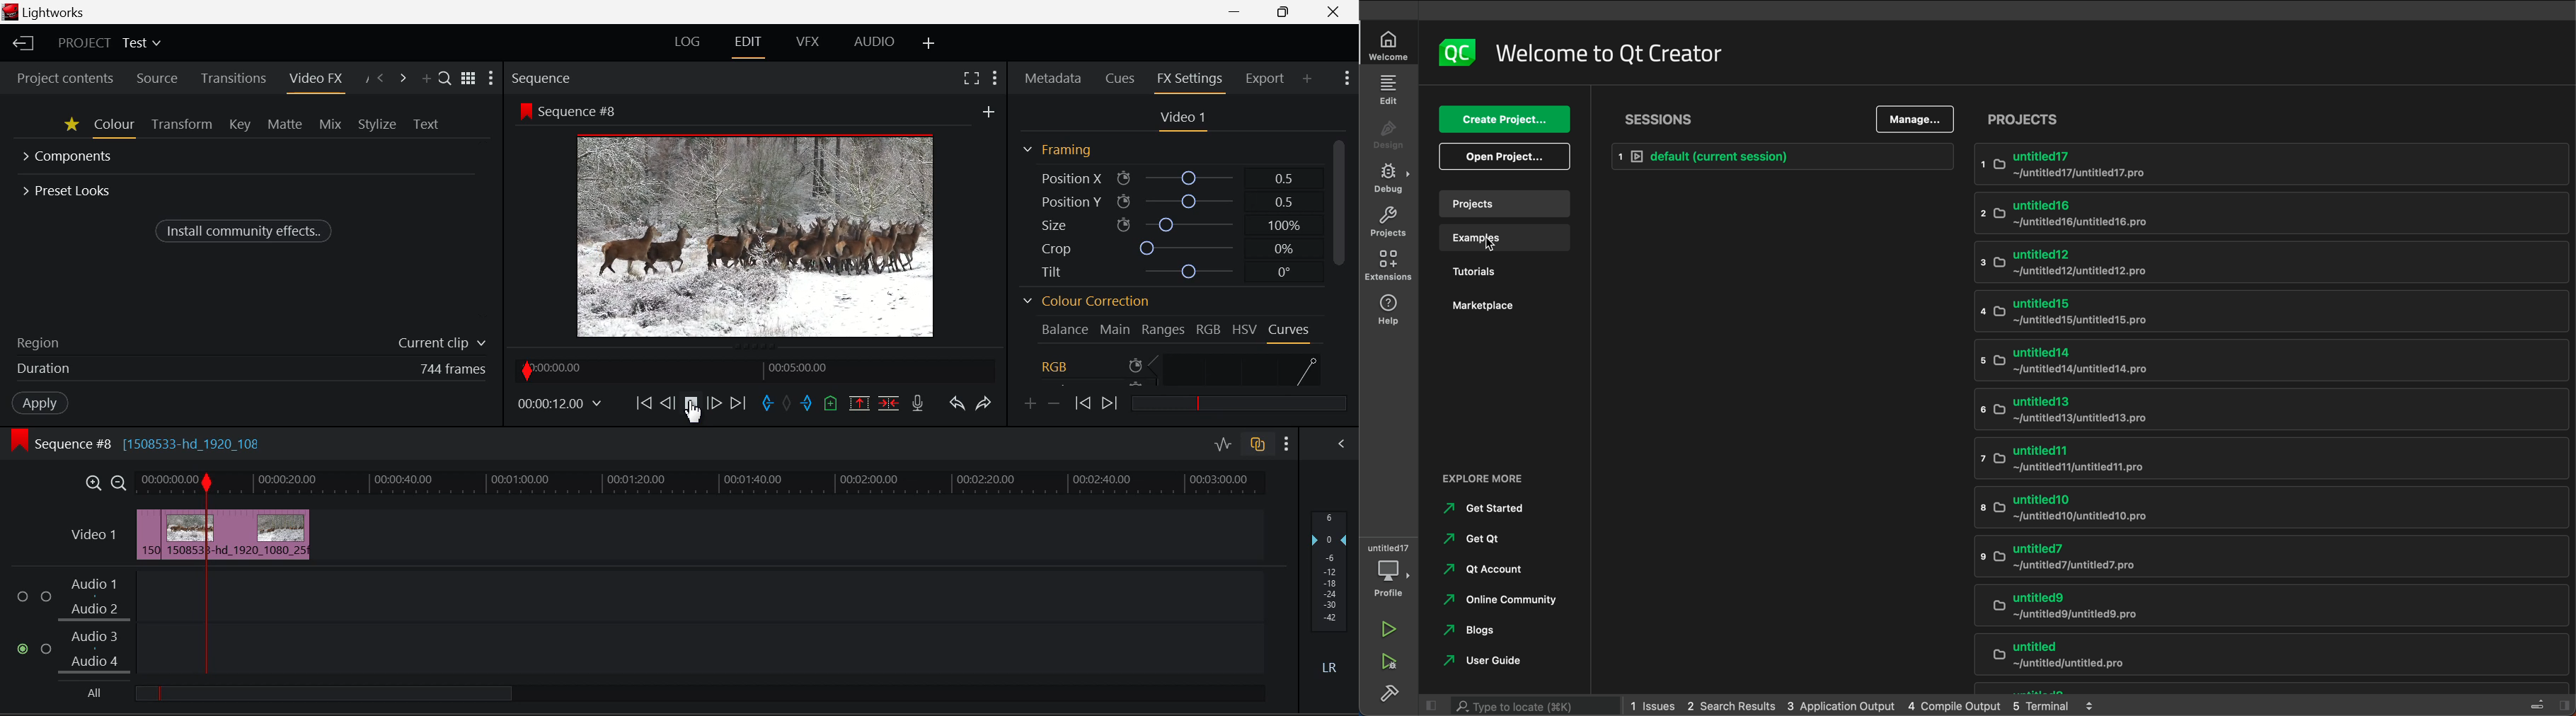 The image size is (2576, 728). What do you see at coordinates (238, 126) in the screenshot?
I see `Key` at bounding box center [238, 126].